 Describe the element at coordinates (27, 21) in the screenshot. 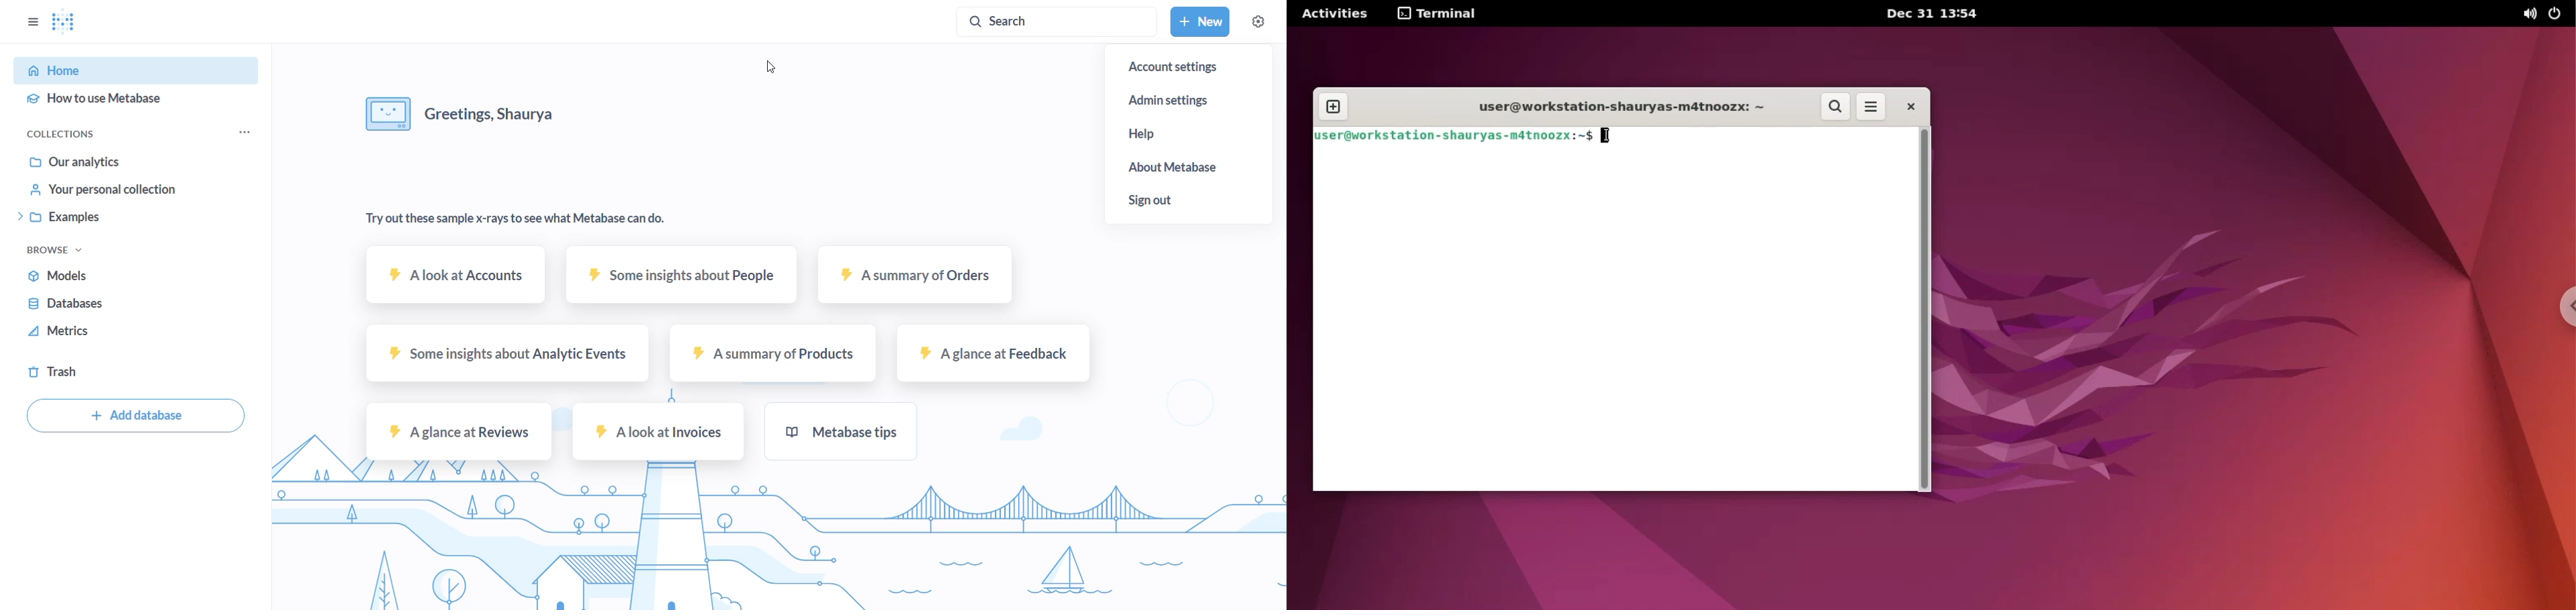

I see `OPTIONS` at that location.